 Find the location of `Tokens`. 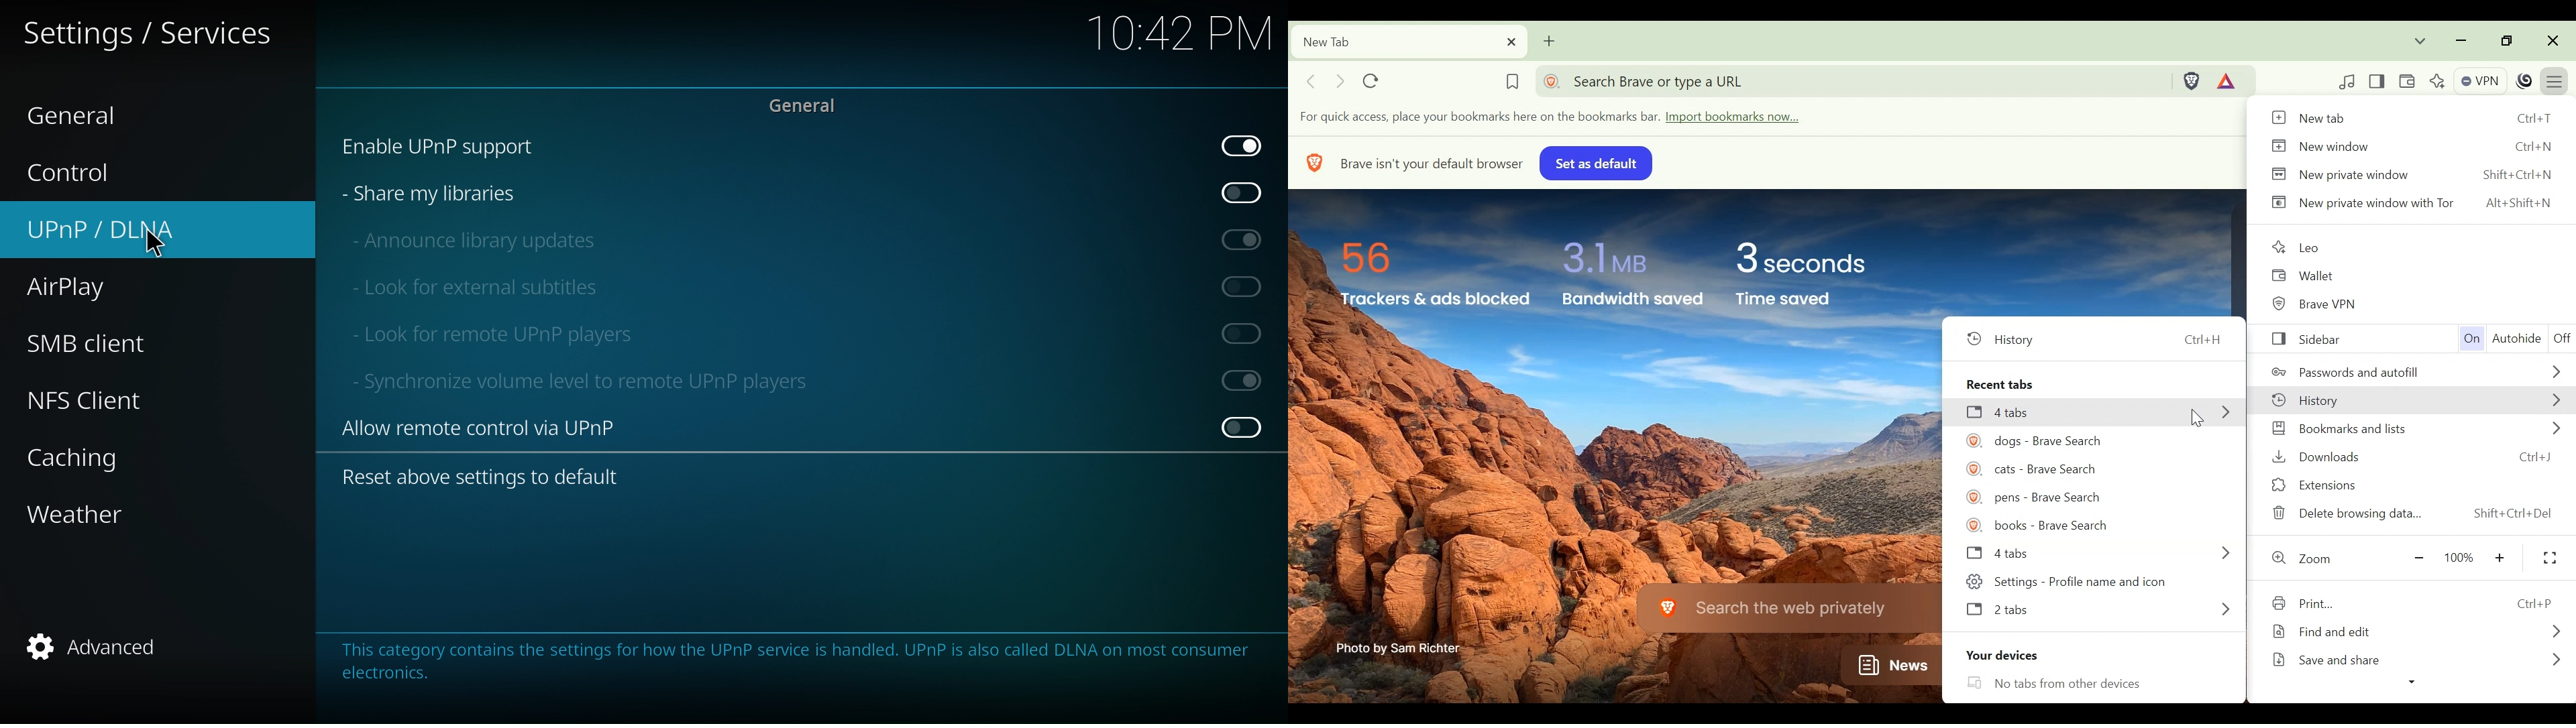

Tokens is located at coordinates (2231, 80).